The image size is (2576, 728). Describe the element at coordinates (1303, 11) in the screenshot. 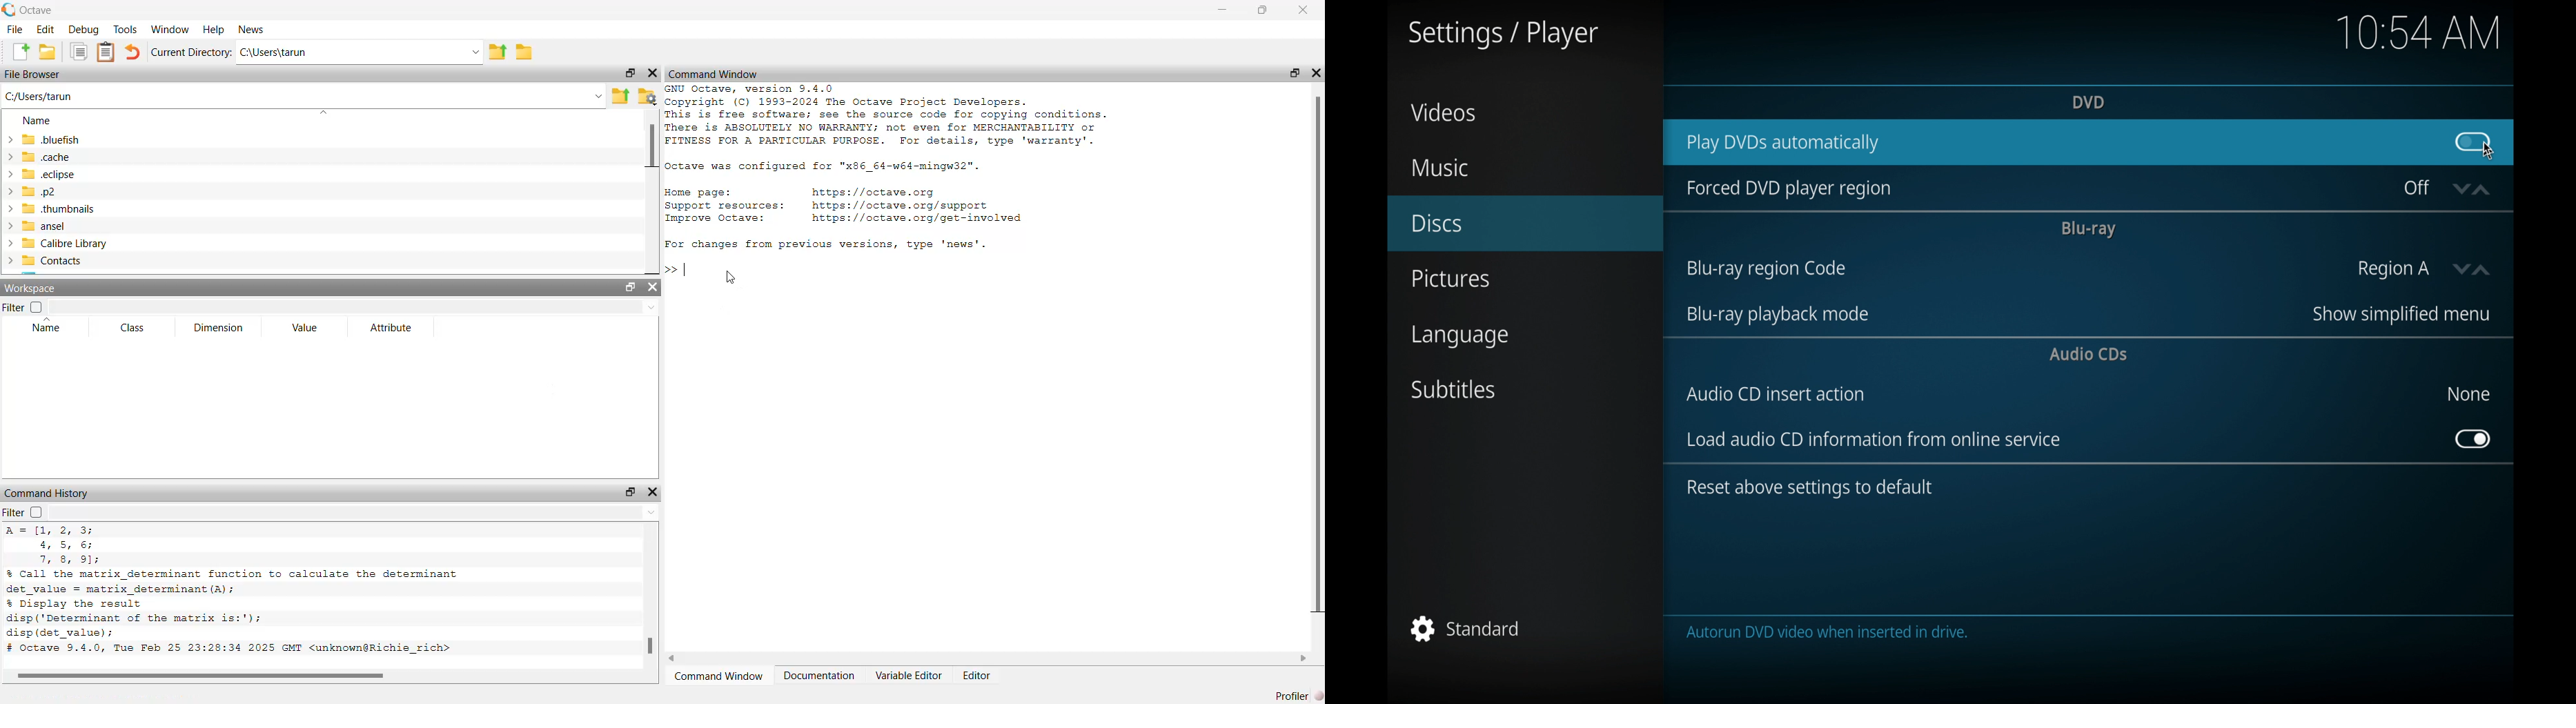

I see `close` at that location.